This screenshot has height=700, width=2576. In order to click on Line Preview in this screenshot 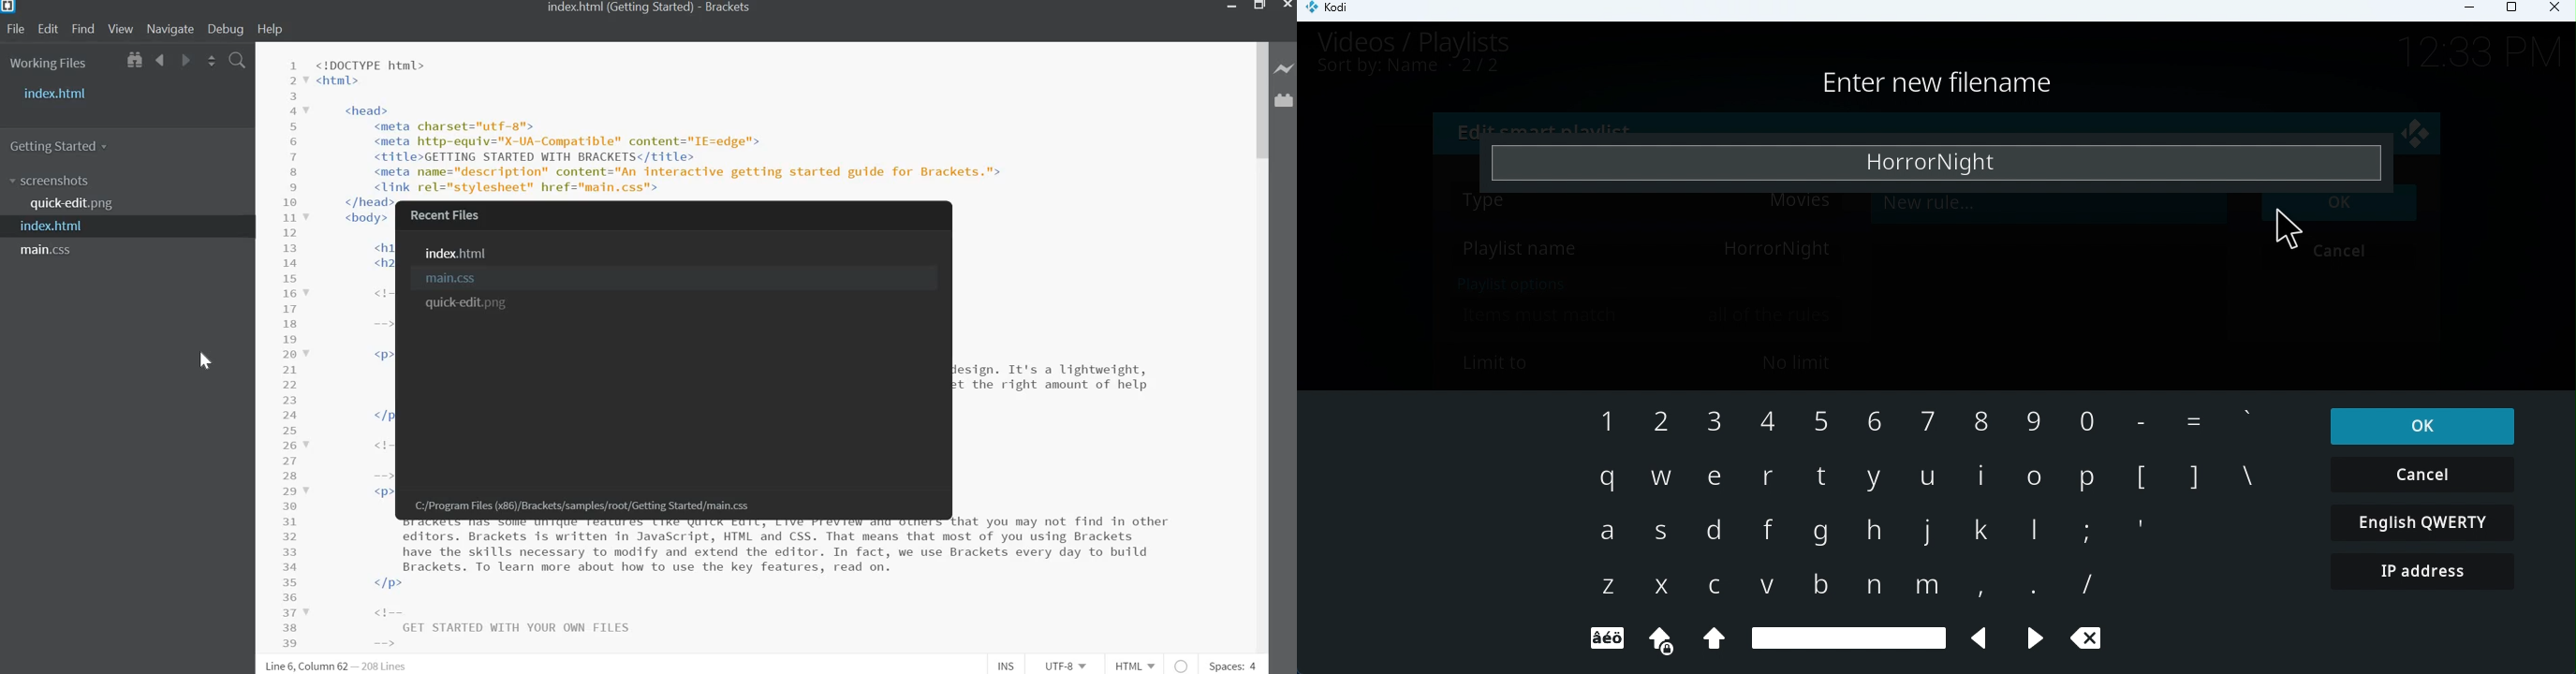, I will do `click(1285, 70)`.